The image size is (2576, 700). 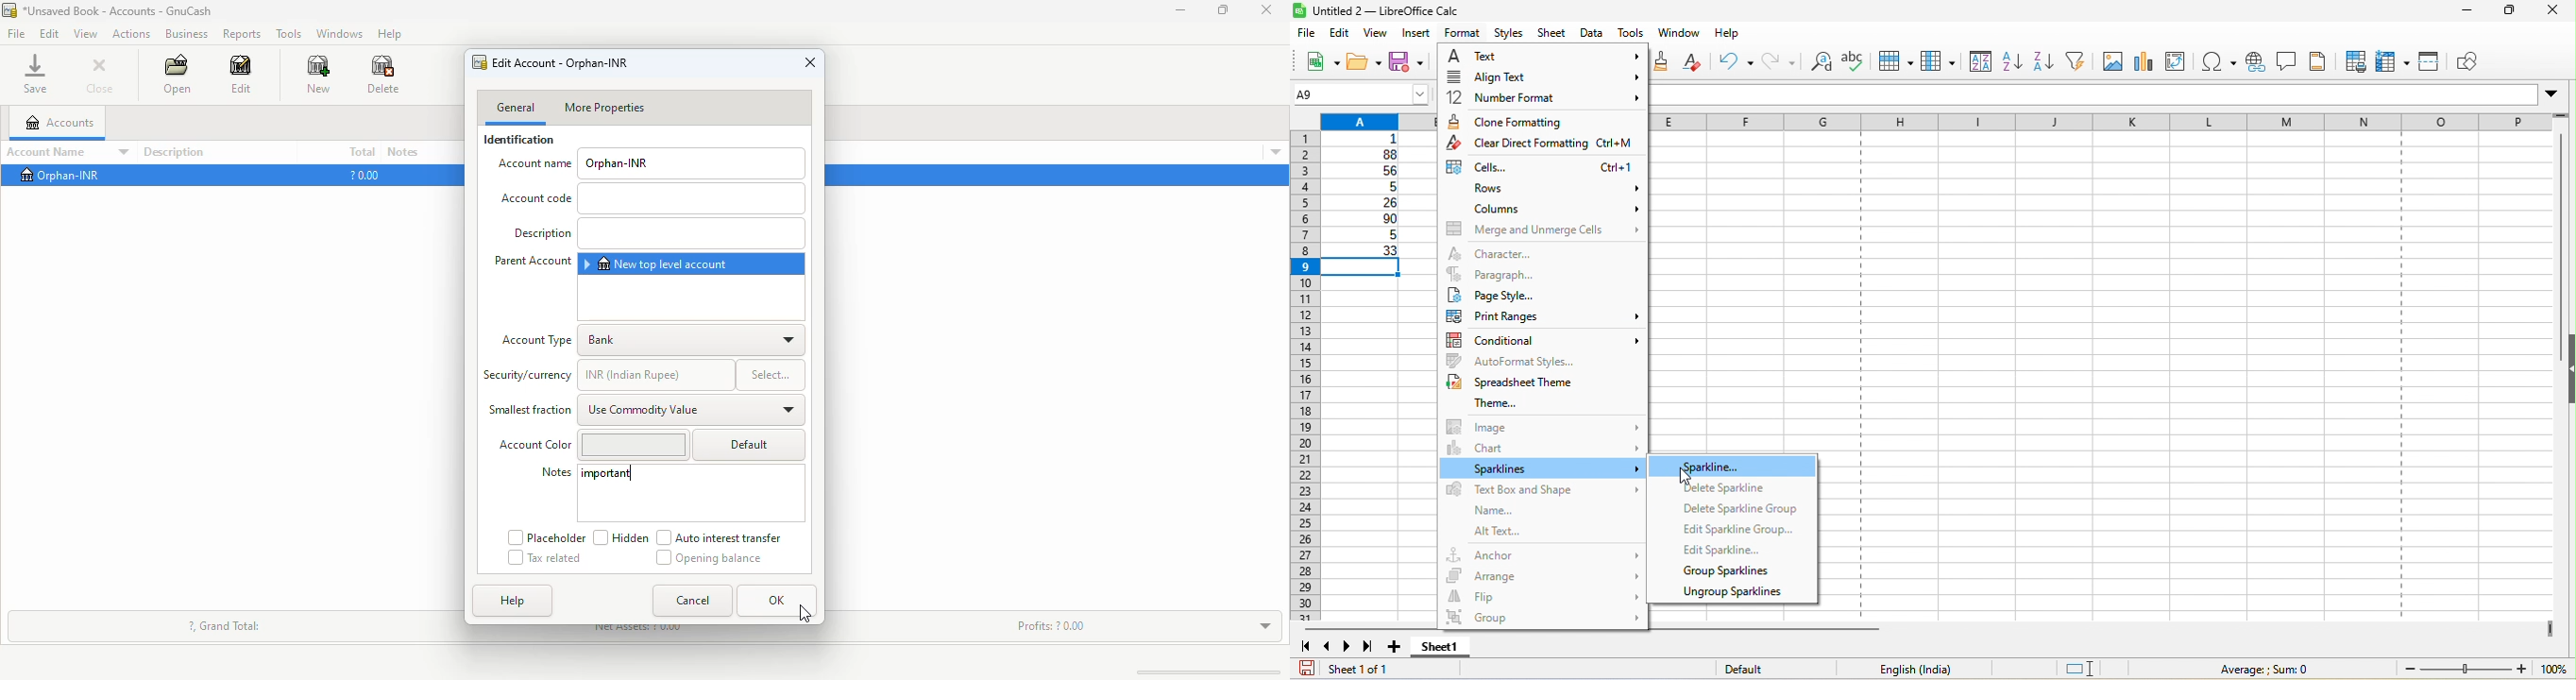 I want to click on more properties, so click(x=604, y=108).